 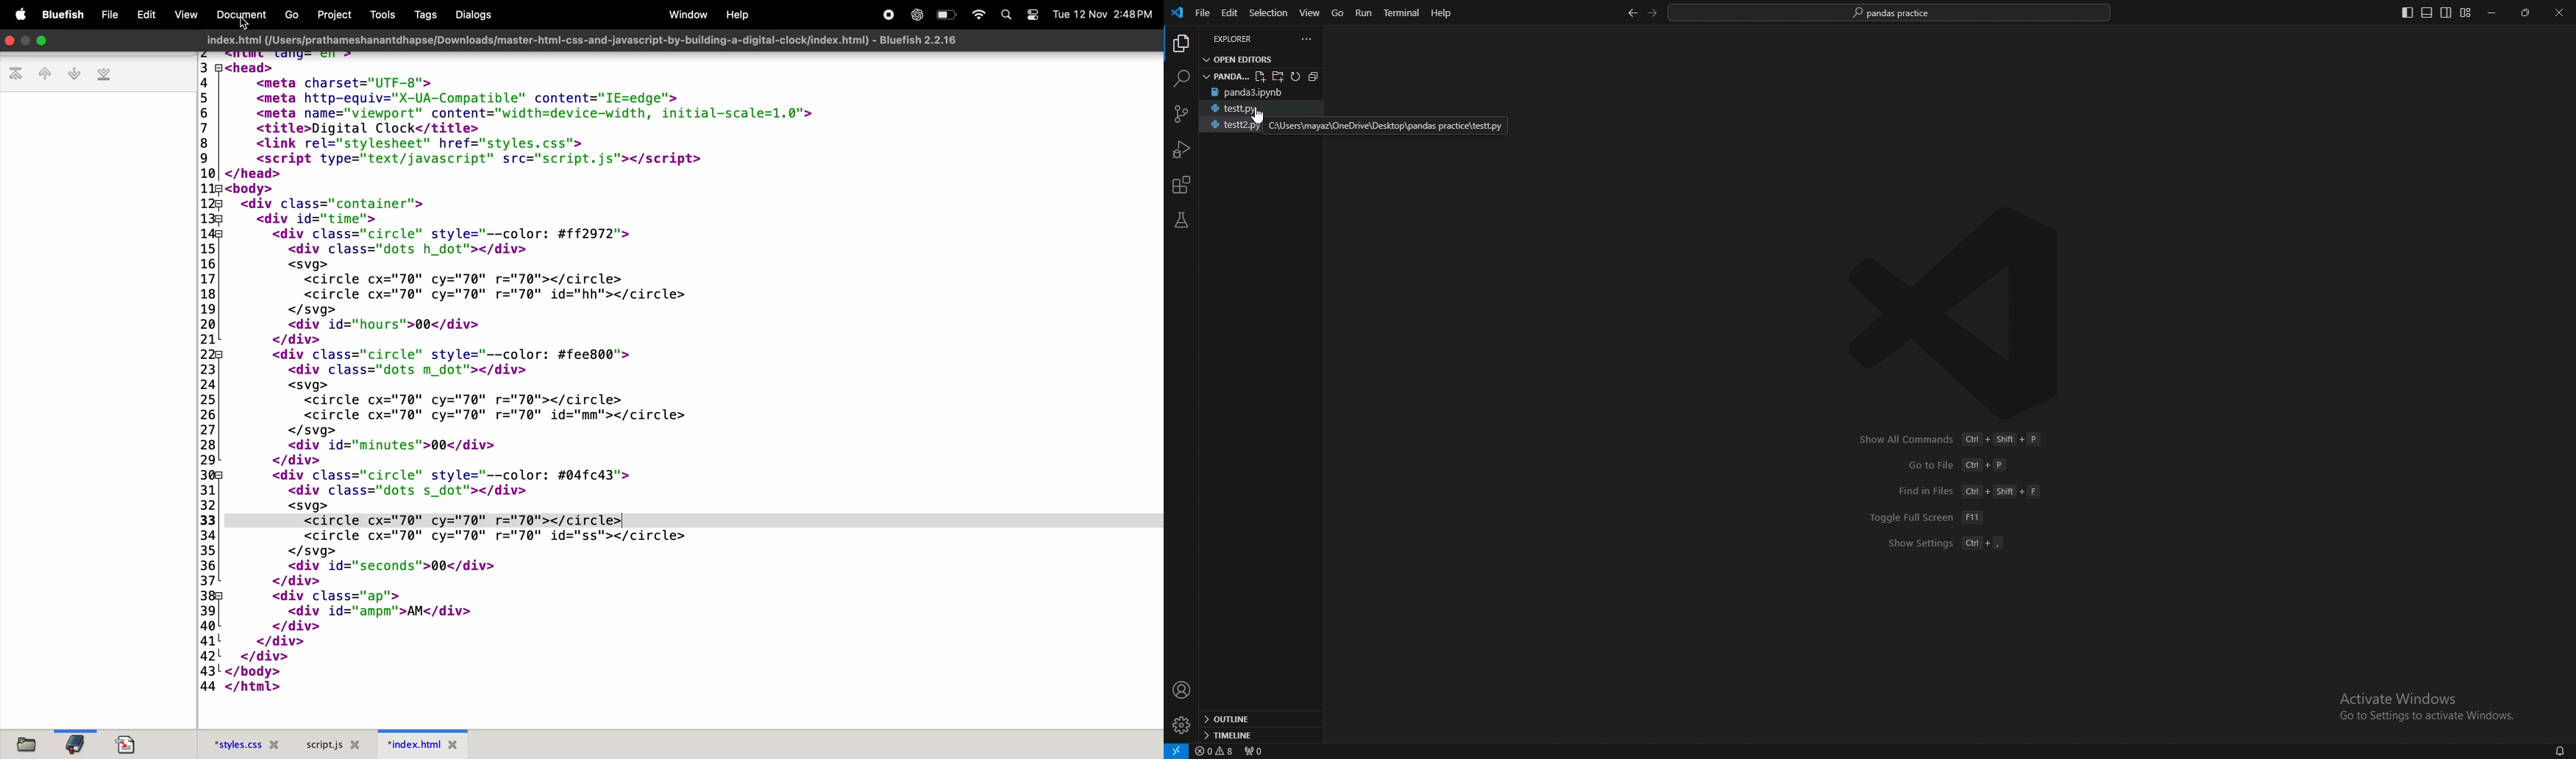 I want to click on resize, so click(x=2527, y=13).